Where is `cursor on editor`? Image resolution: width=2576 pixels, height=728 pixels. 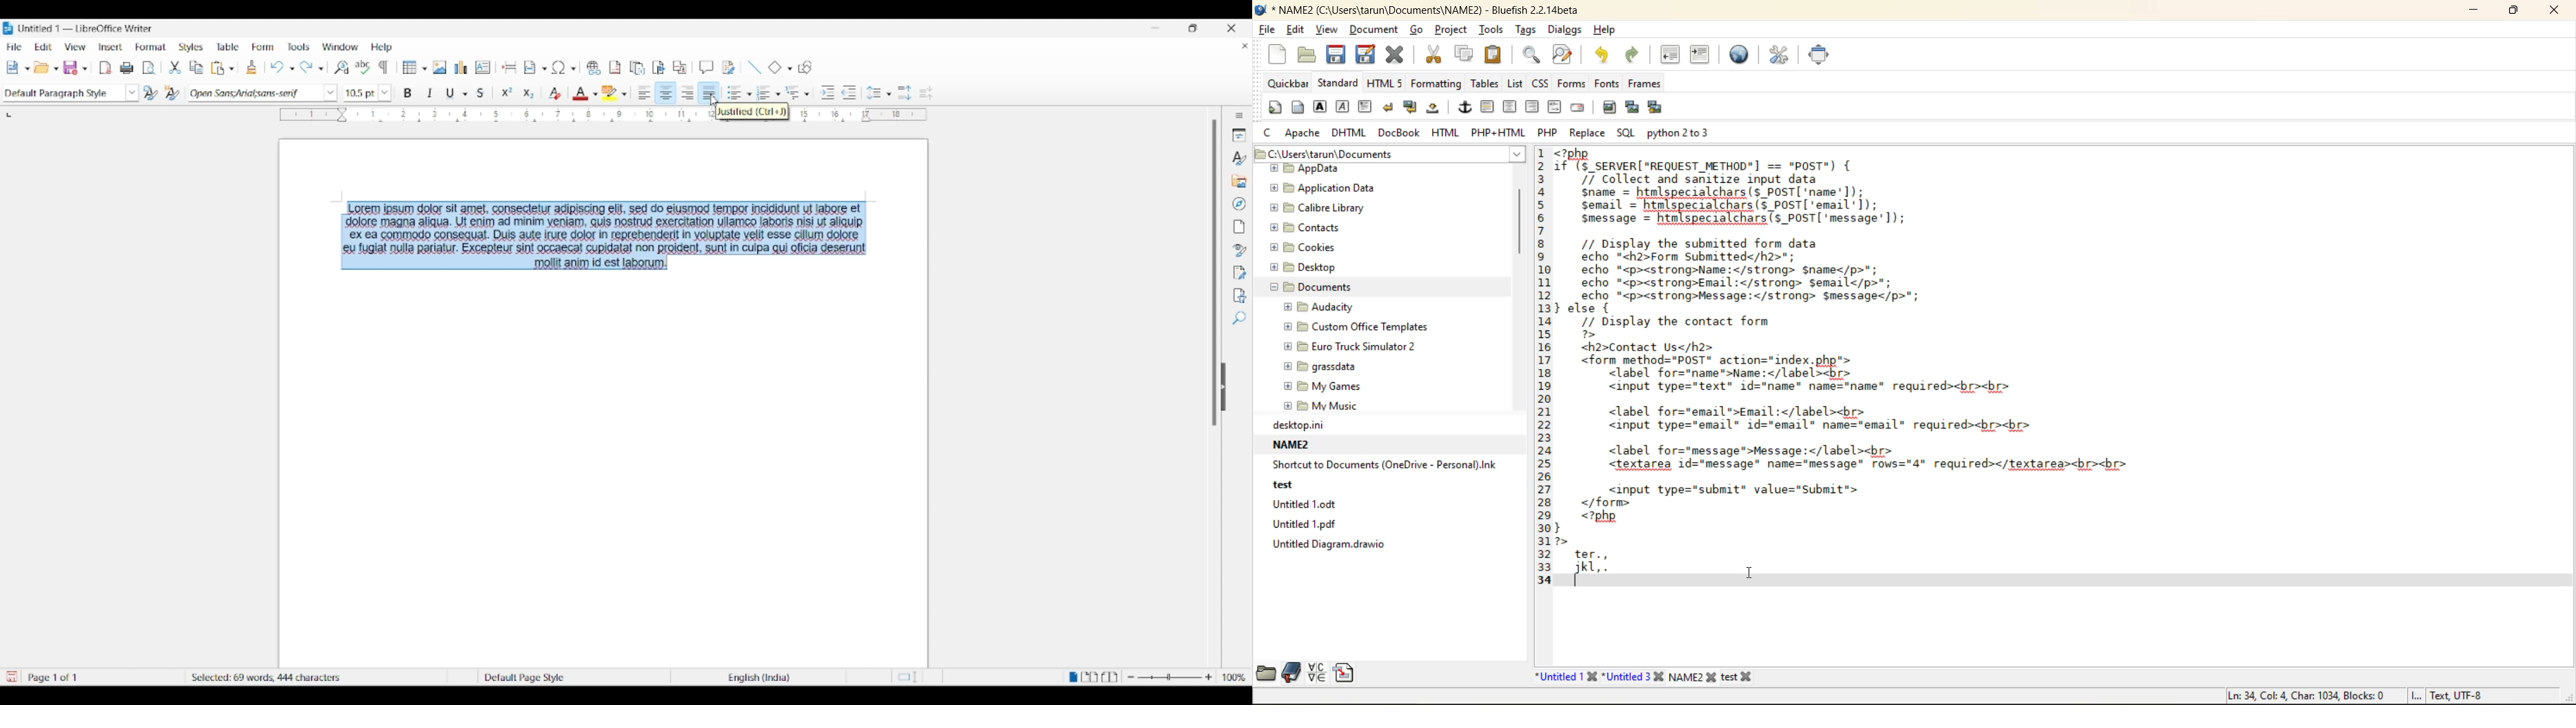
cursor on editor is located at coordinates (1752, 572).